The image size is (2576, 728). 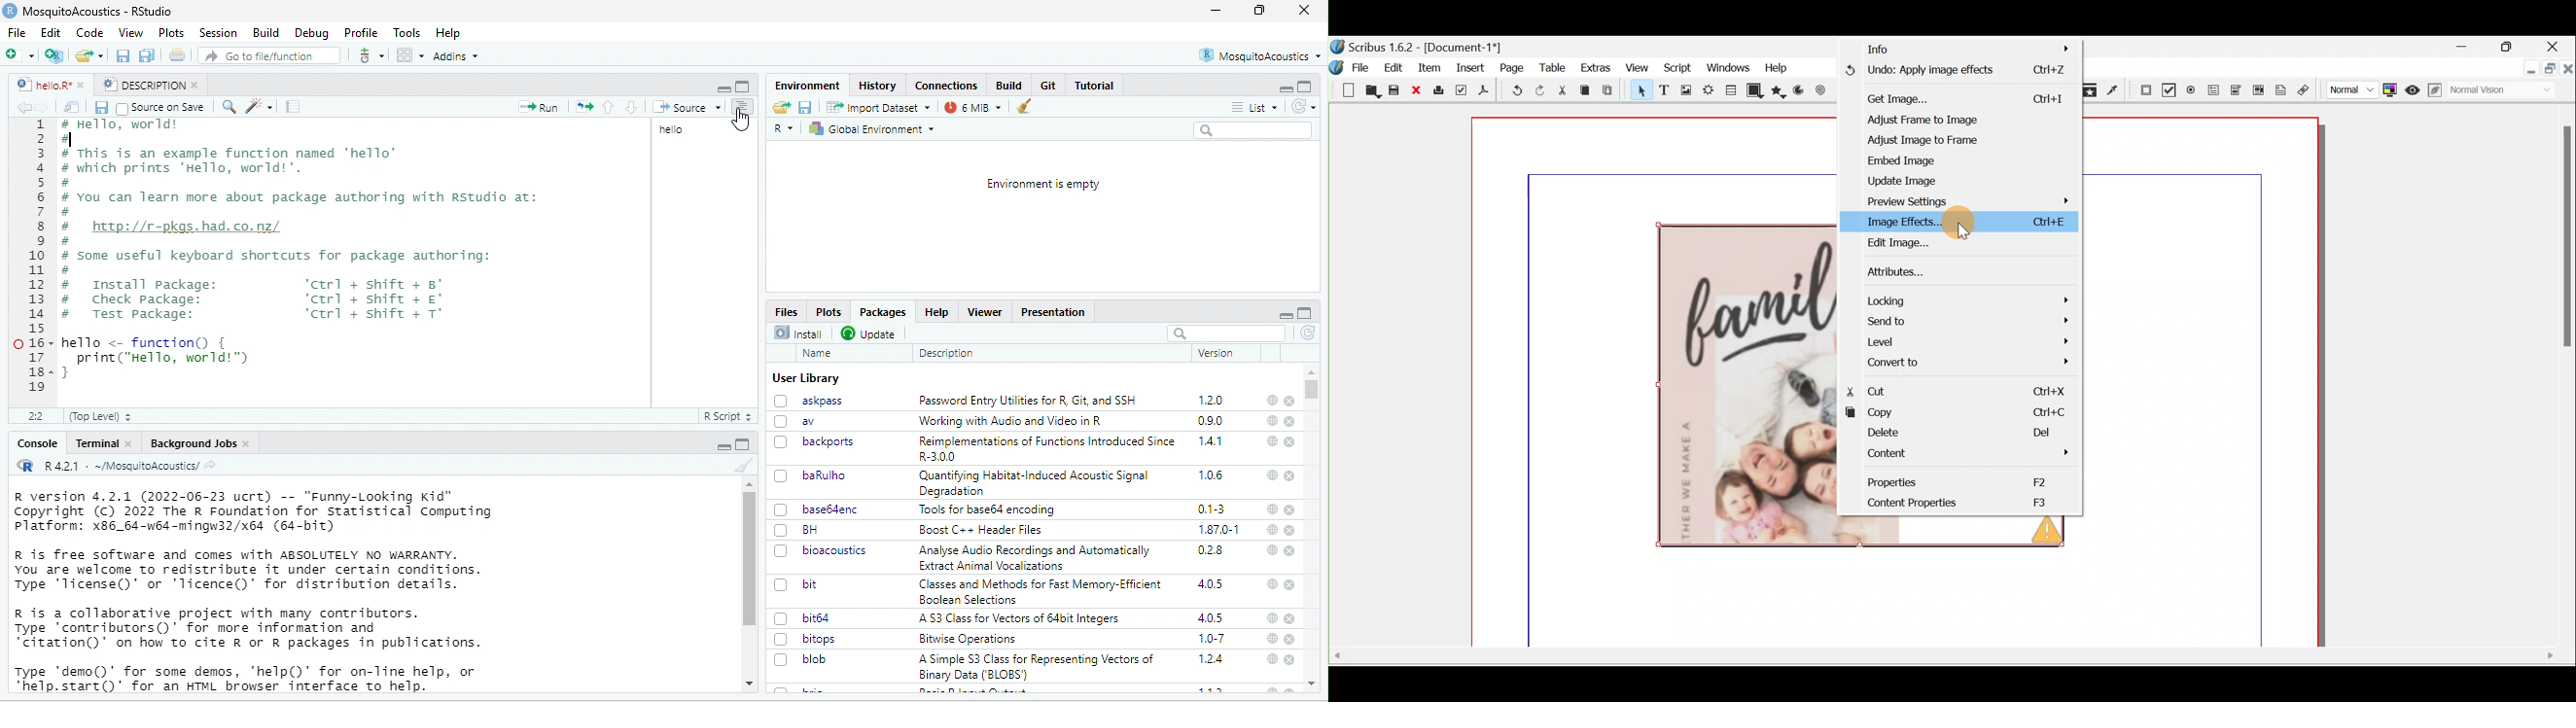 I want to click on R is a collaborative project with many contributors.
Type contributors)" for more information and
“citation()’ on how to cite R or R packages in publications., so click(x=248, y=630).